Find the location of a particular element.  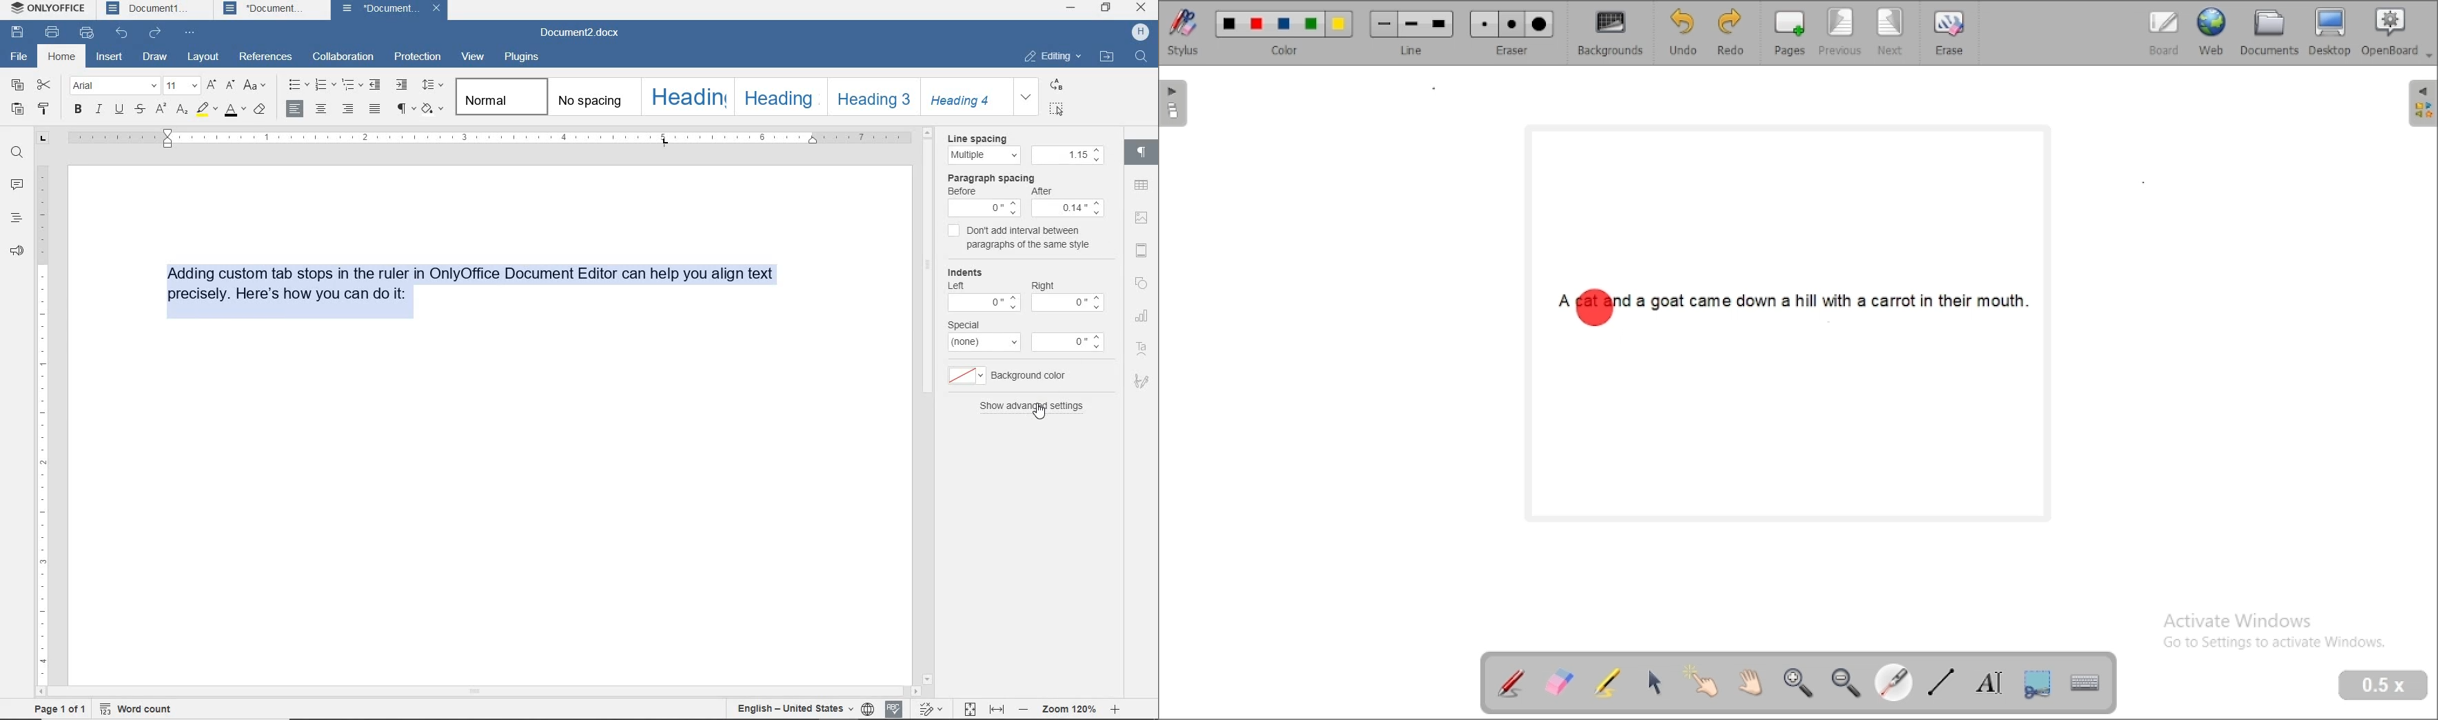

increment font size is located at coordinates (211, 86).